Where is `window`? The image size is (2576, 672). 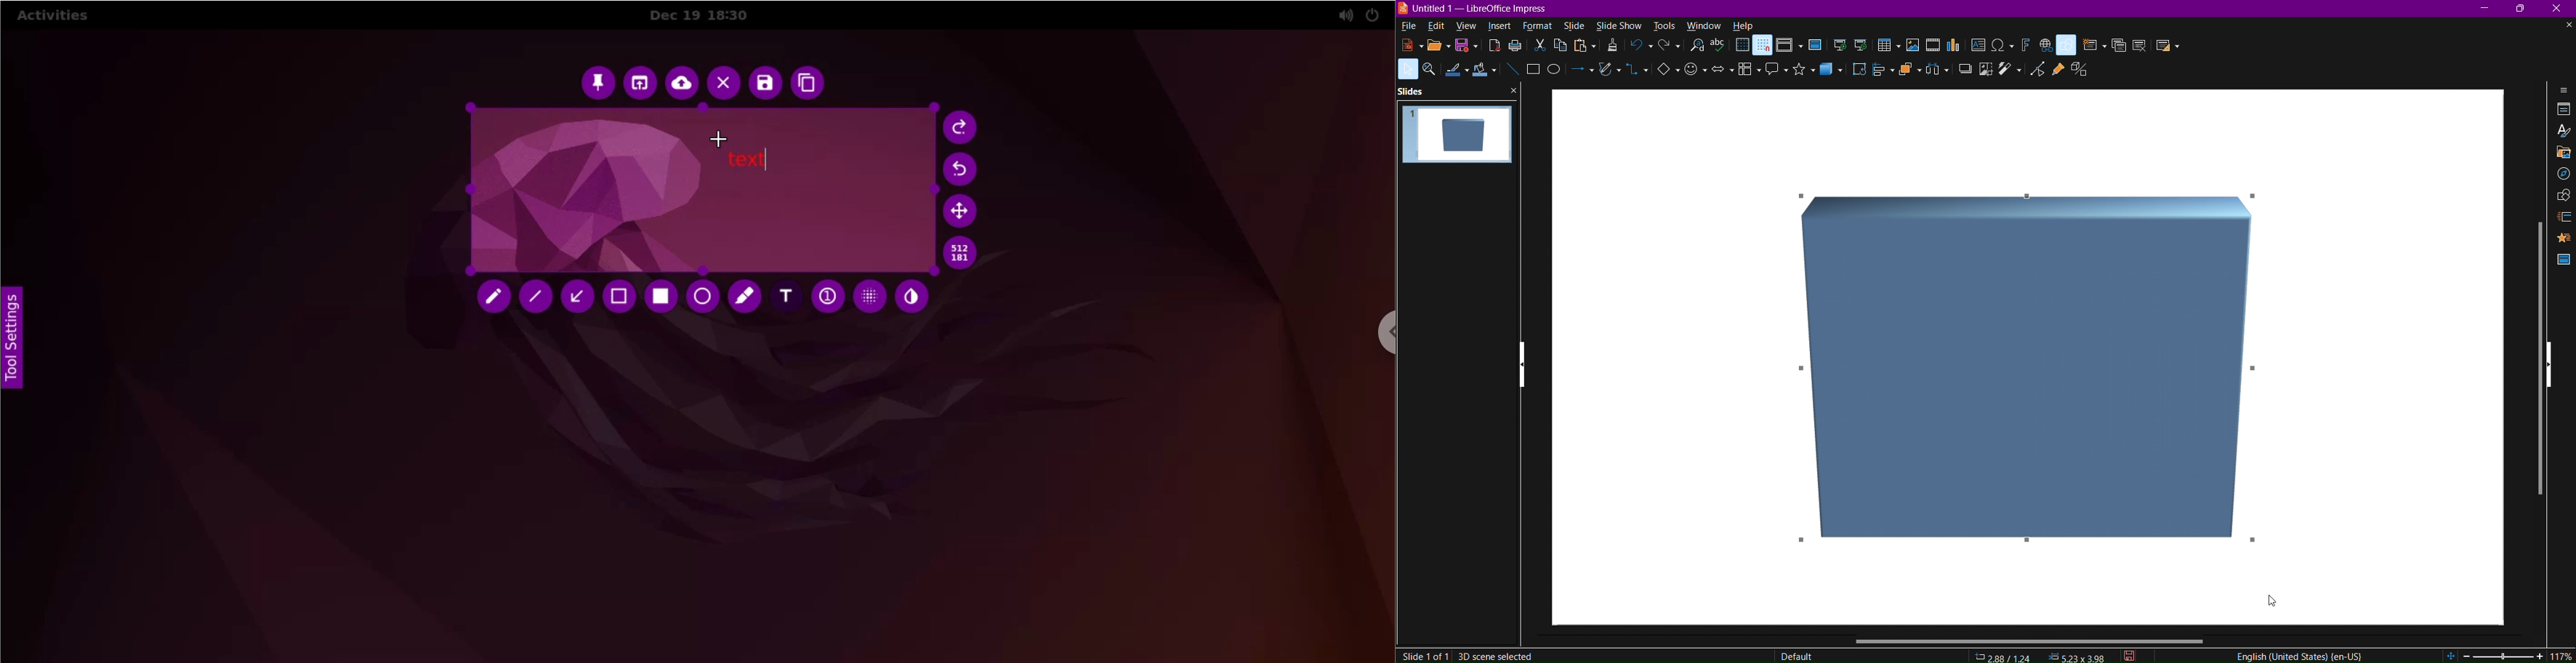
window is located at coordinates (1703, 24).